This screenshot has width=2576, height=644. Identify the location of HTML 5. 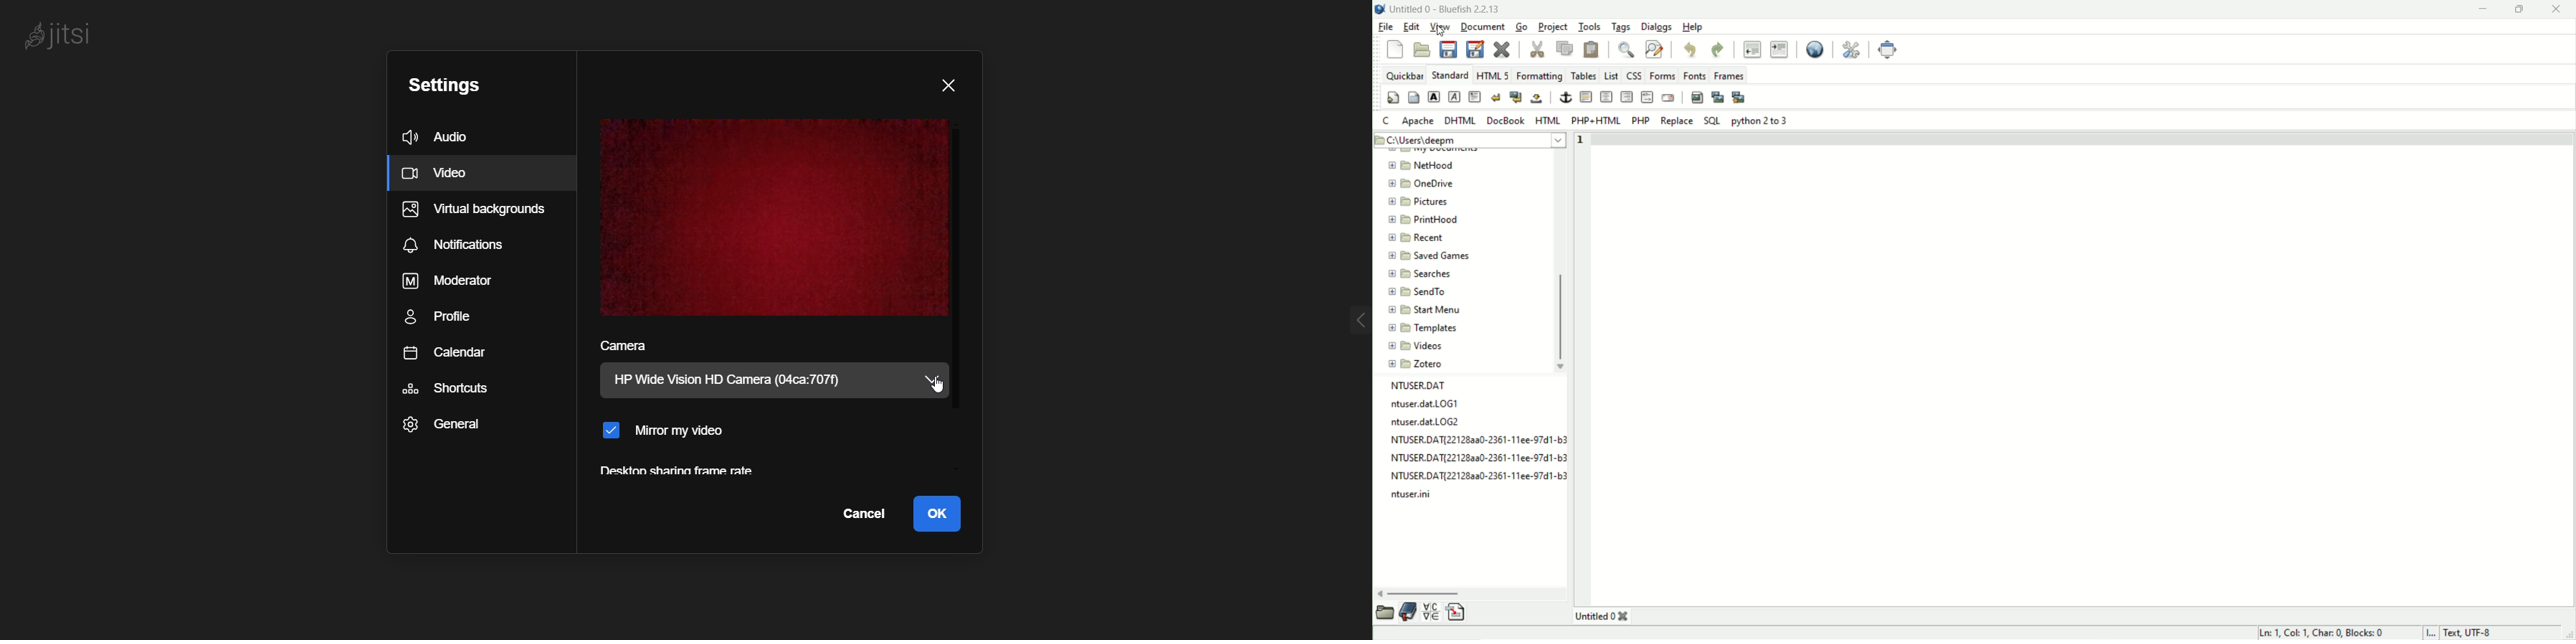
(1494, 74).